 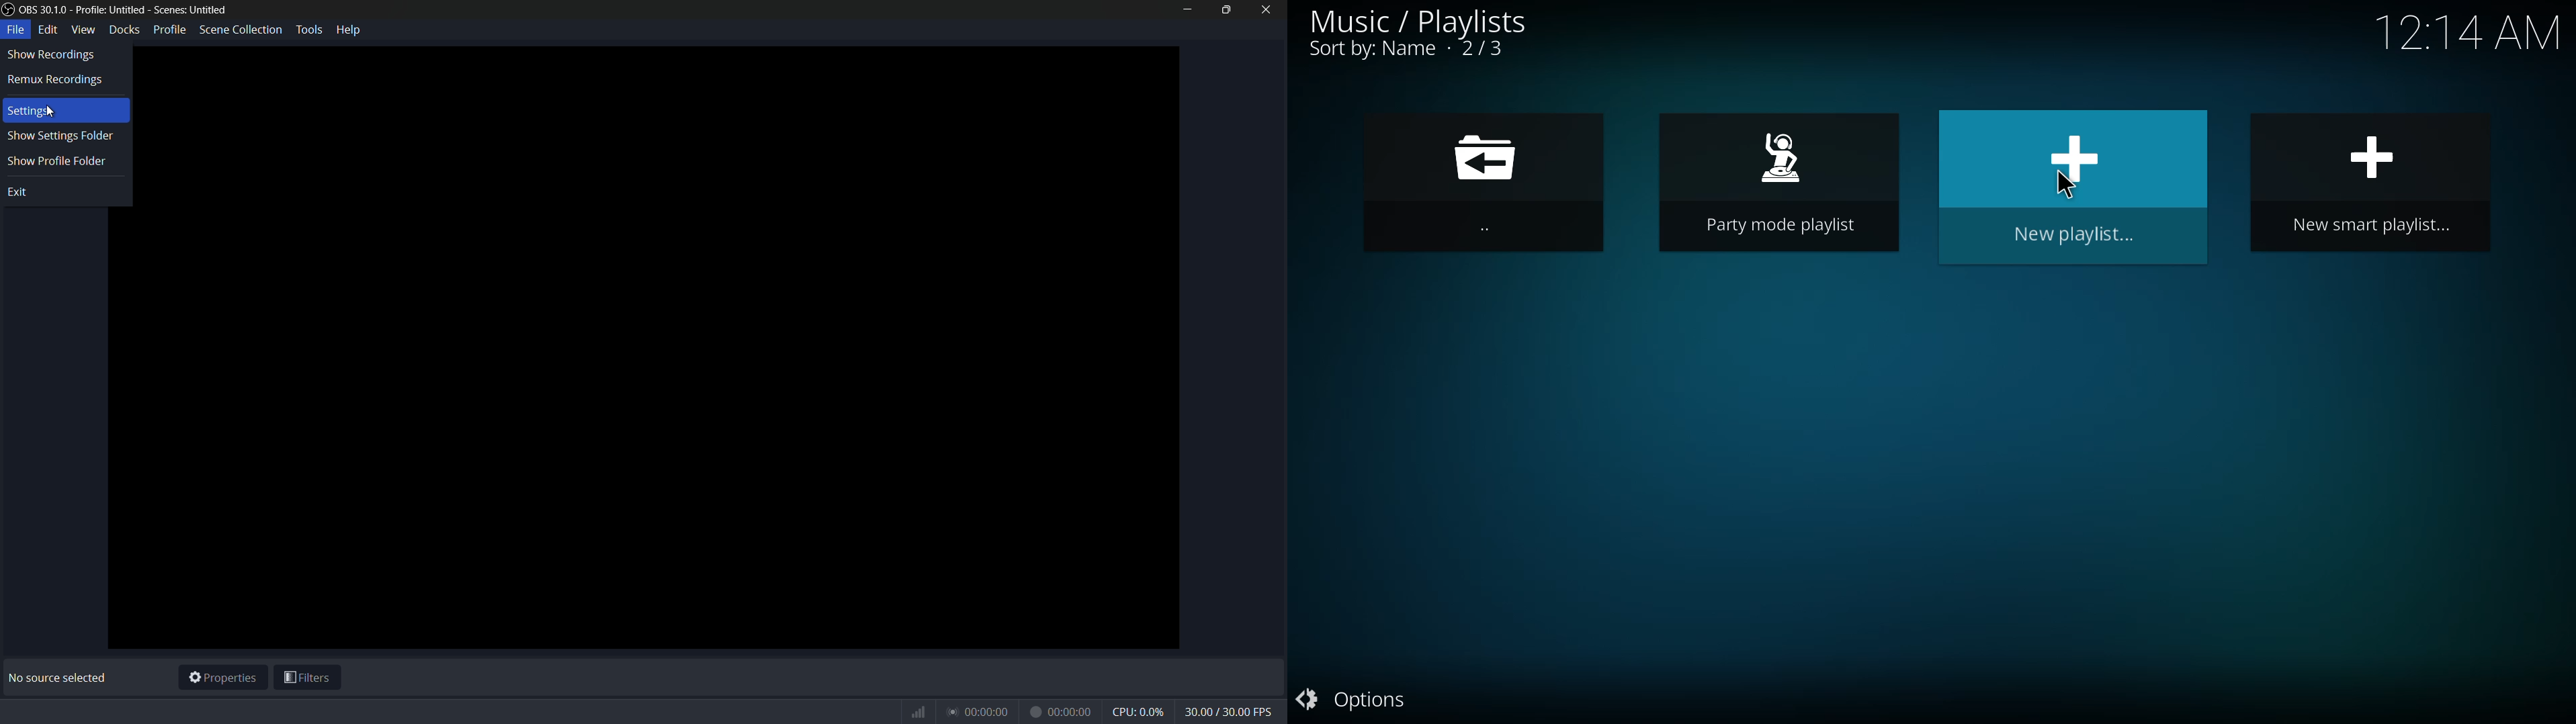 What do you see at coordinates (30, 112) in the screenshot?
I see `settings` at bounding box center [30, 112].